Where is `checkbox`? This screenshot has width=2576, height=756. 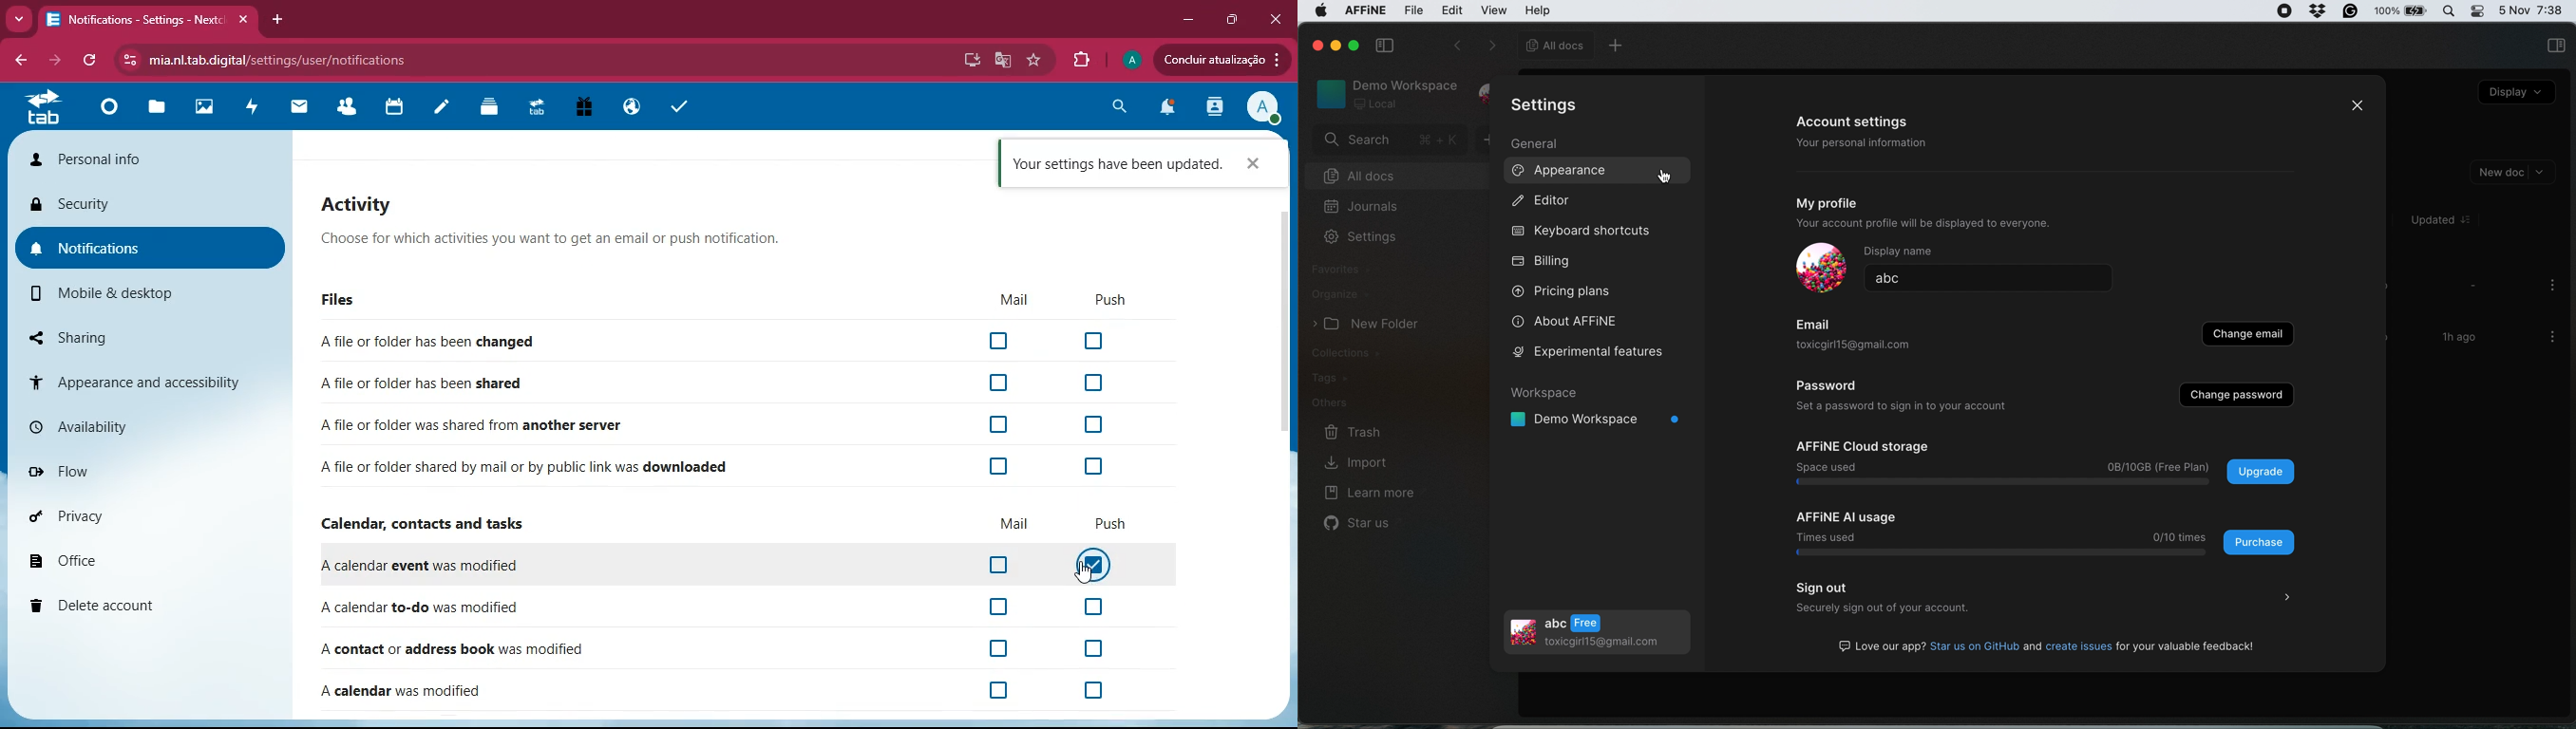
checkbox is located at coordinates (996, 425).